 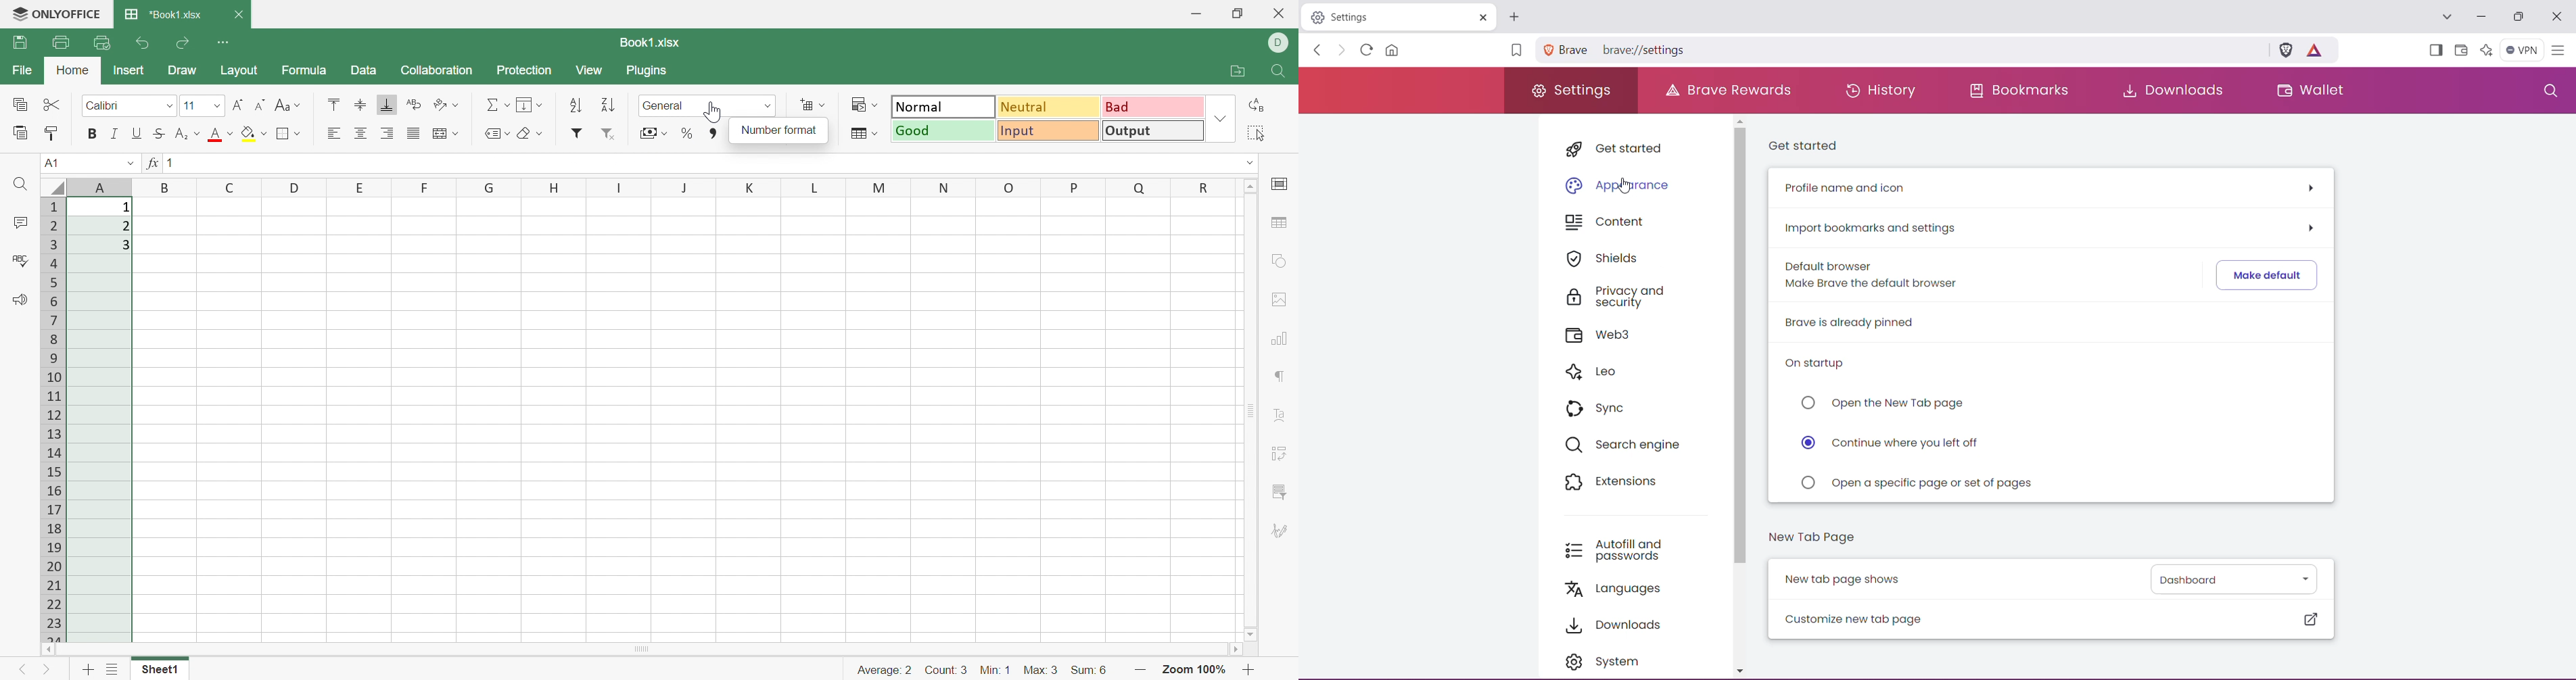 I want to click on Font, so click(x=205, y=105).